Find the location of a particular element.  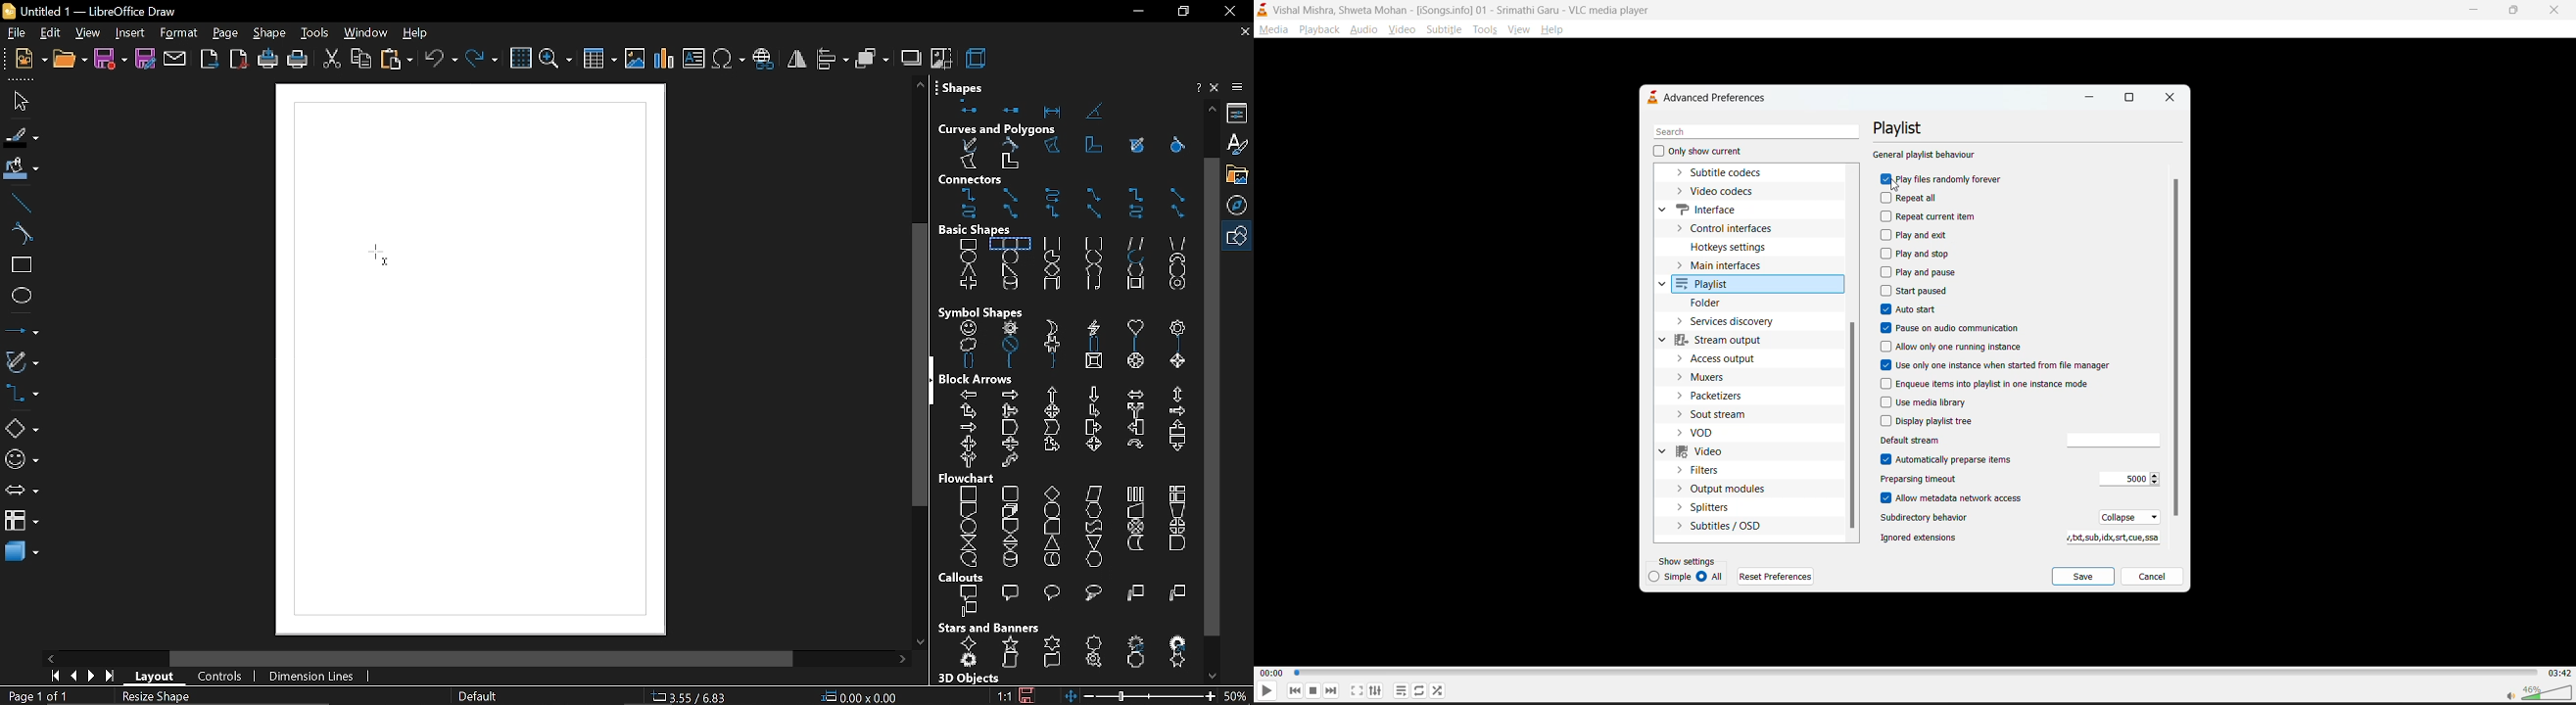

play and stop is located at coordinates (1915, 254).